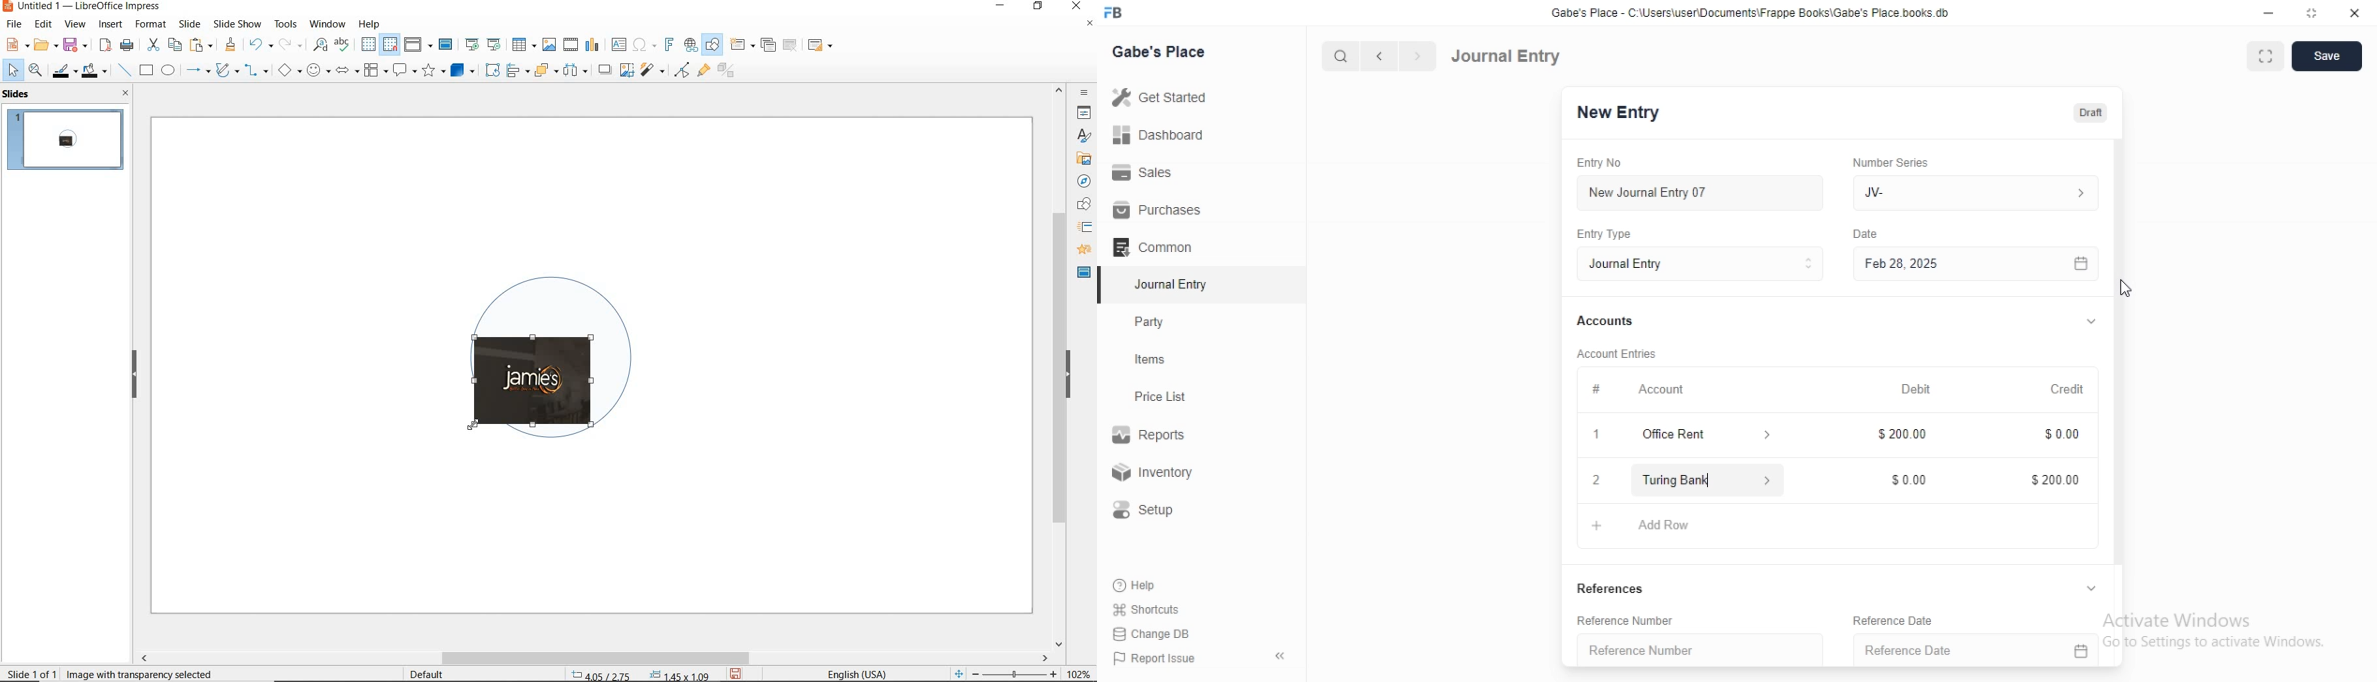 The height and width of the screenshot is (700, 2380). I want to click on show draw functions, so click(713, 45).